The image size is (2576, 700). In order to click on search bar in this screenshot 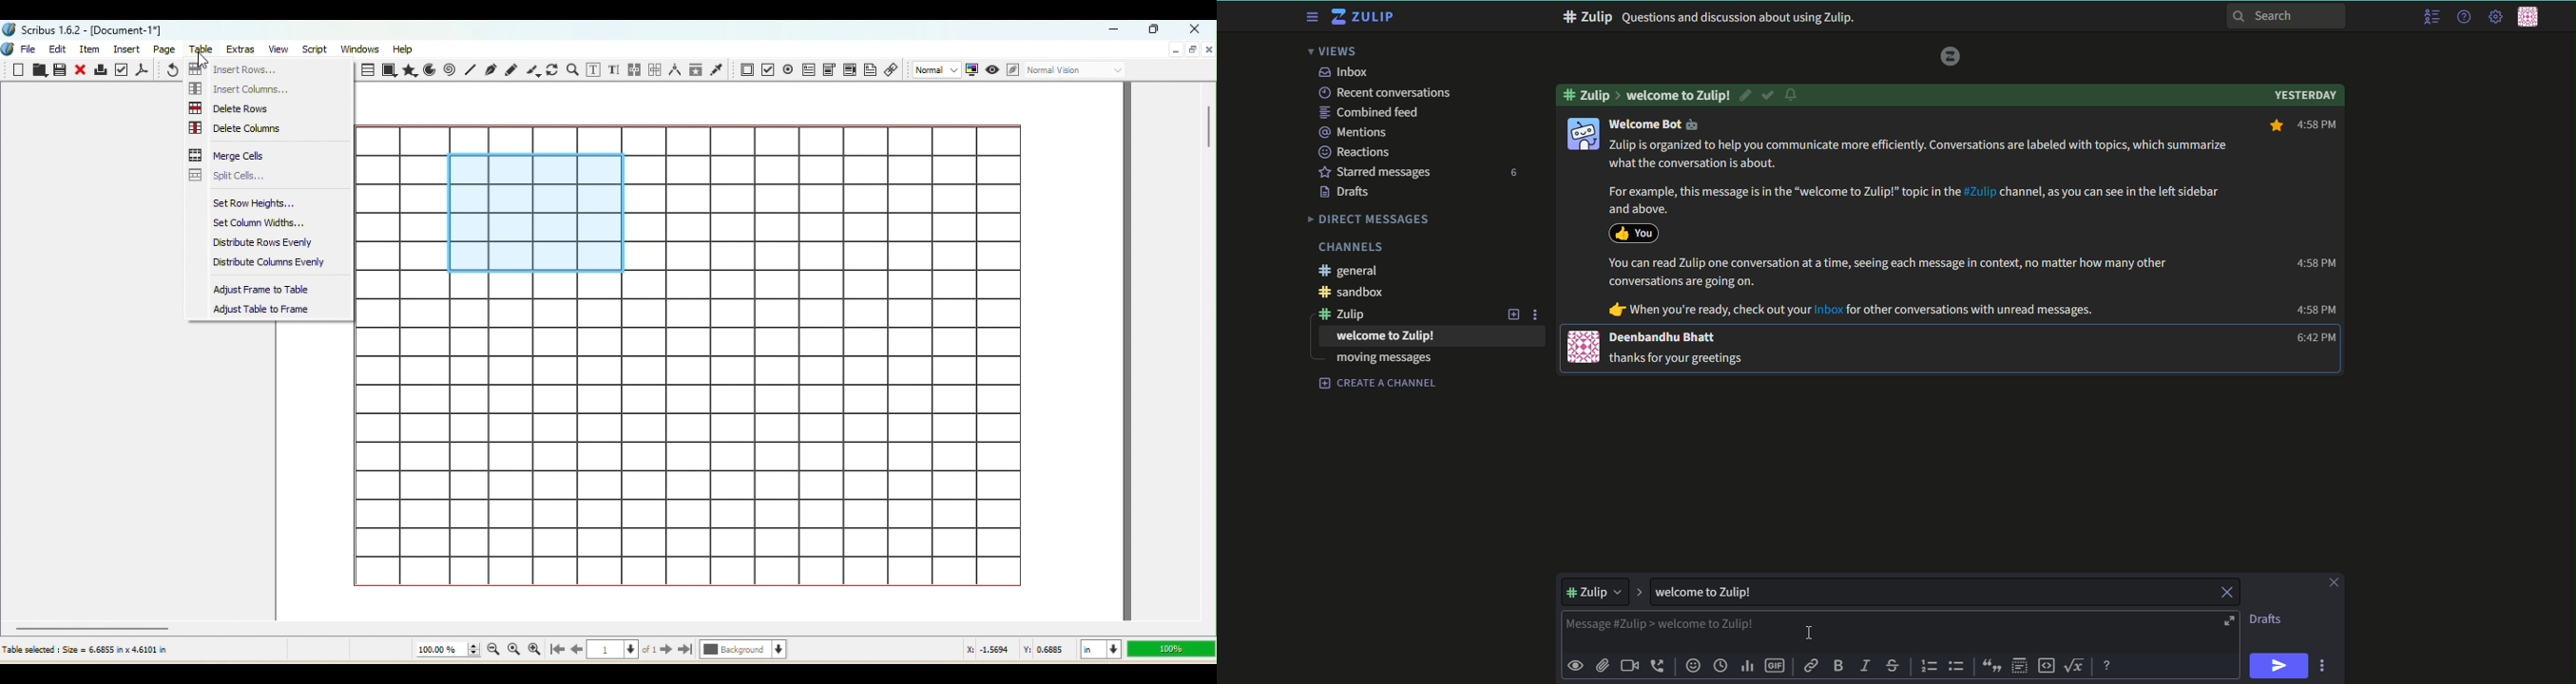, I will do `click(2287, 15)`.